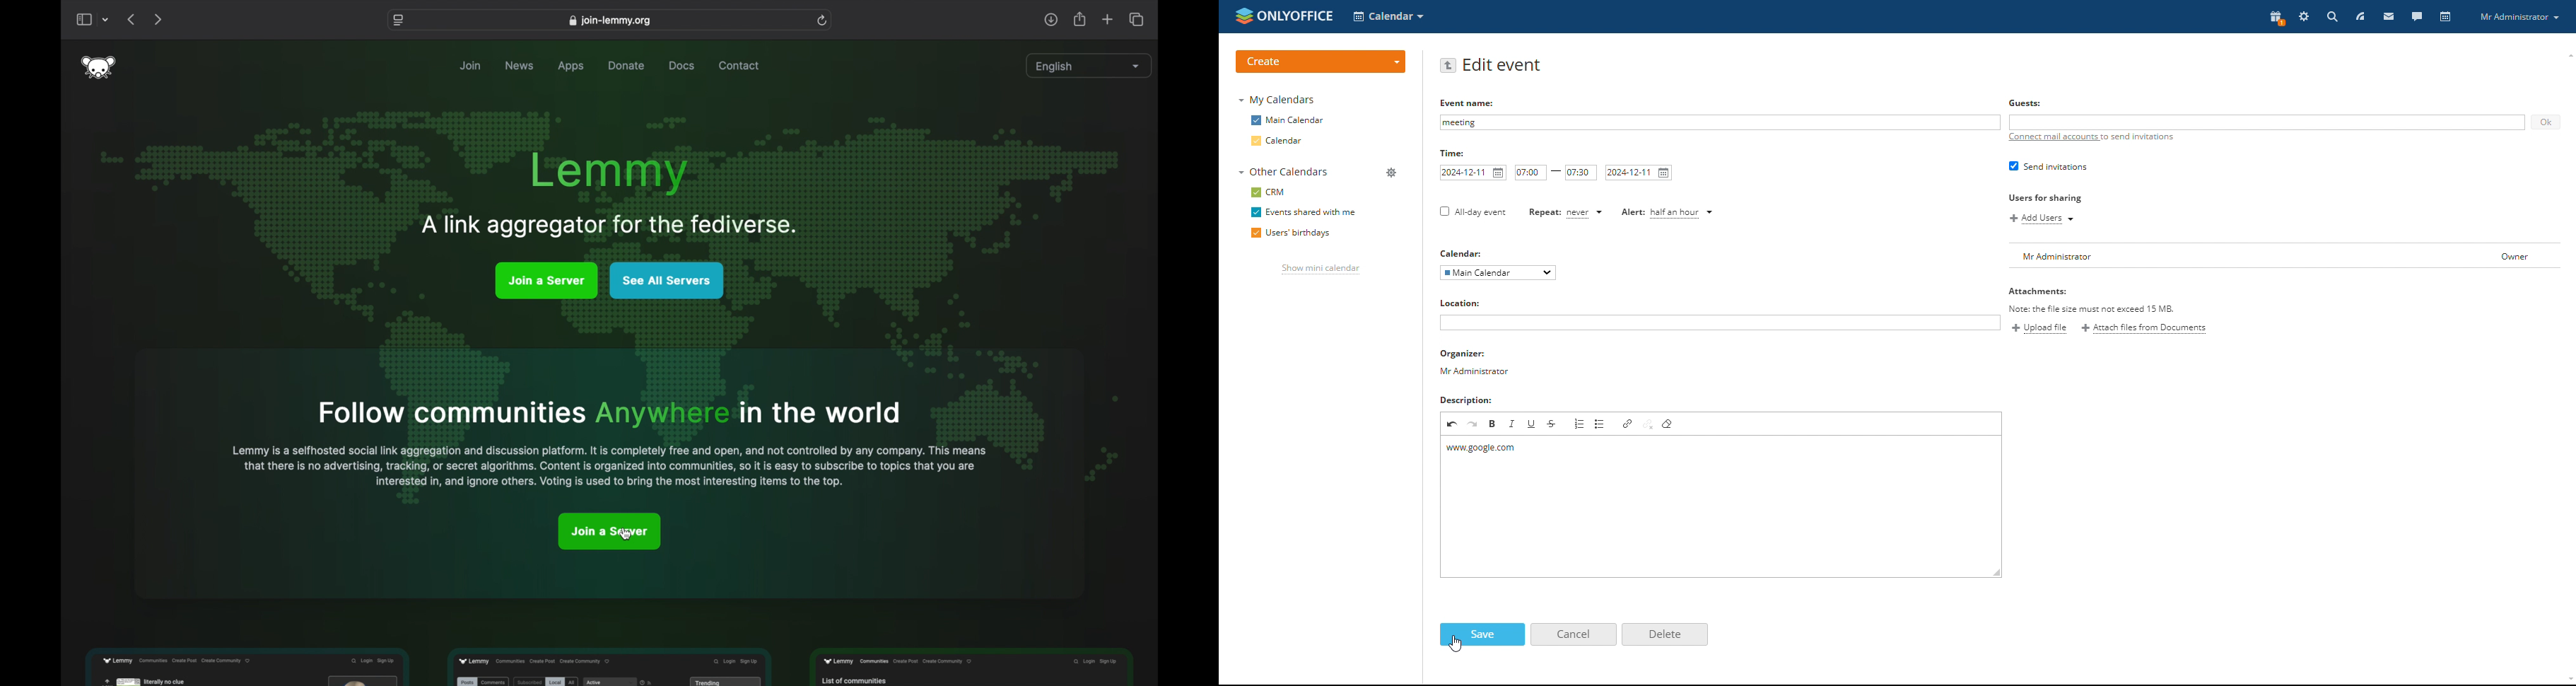 This screenshot has height=700, width=2576. What do you see at coordinates (1469, 103) in the screenshot?
I see `Event name:` at bounding box center [1469, 103].